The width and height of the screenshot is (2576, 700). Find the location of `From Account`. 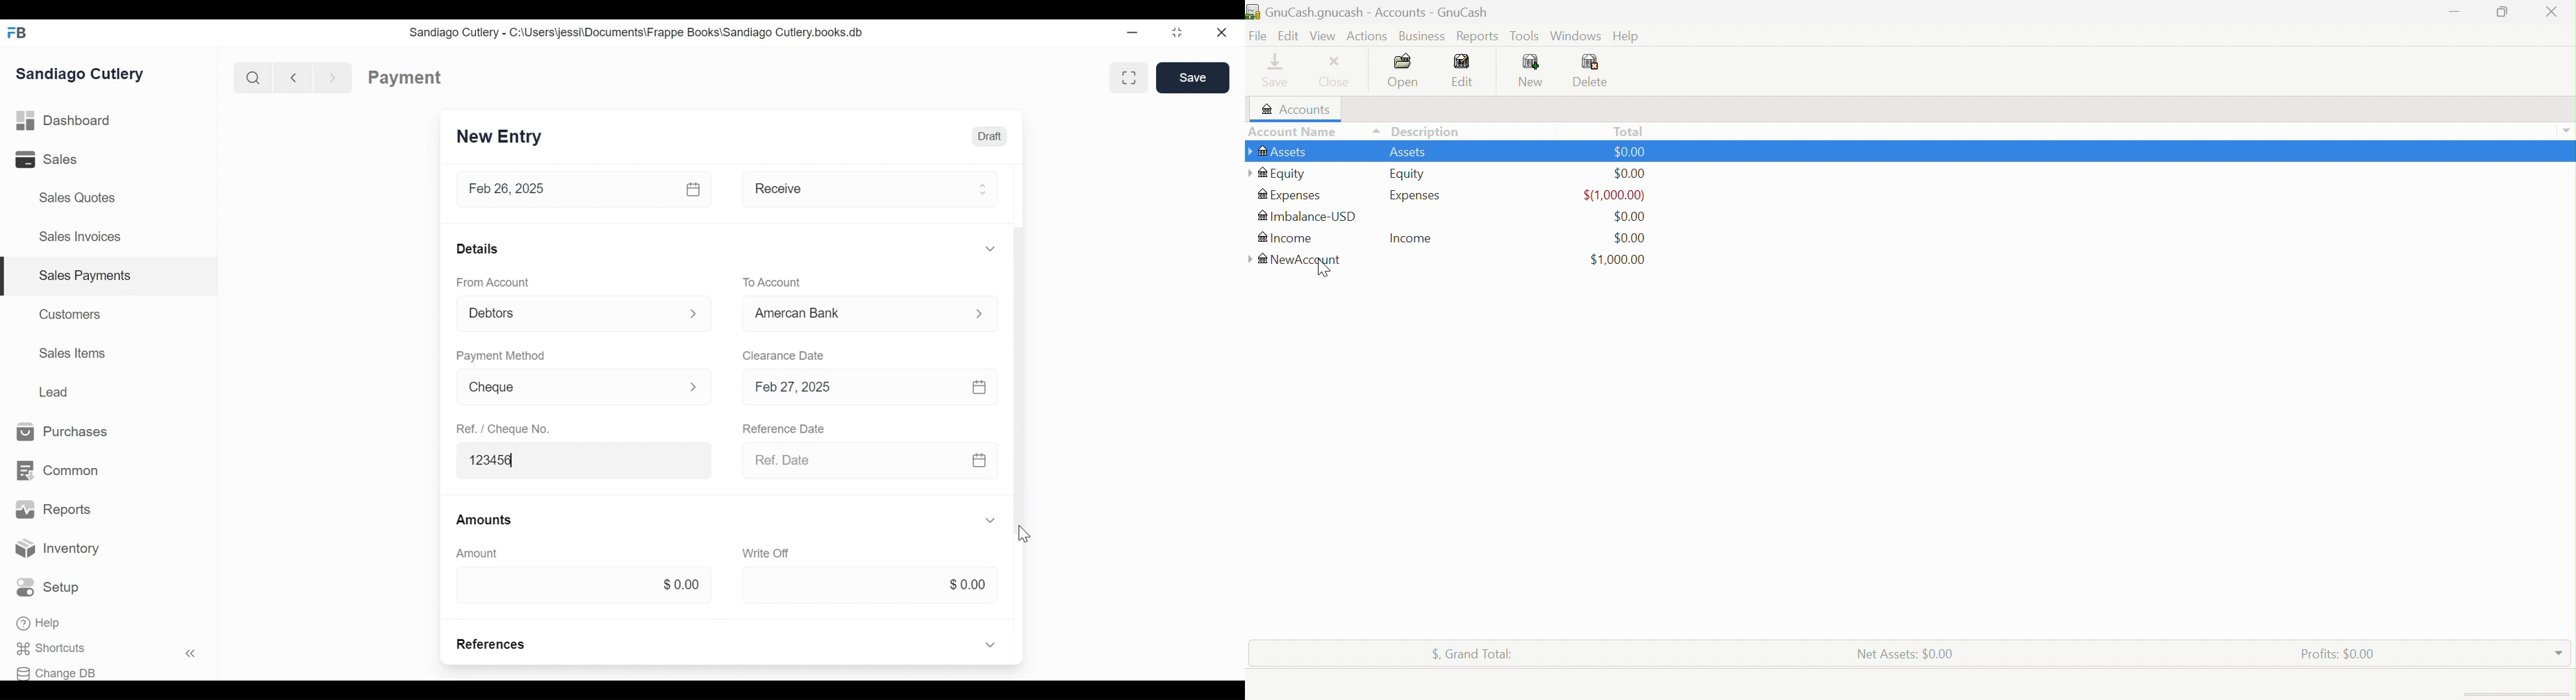

From Account is located at coordinates (491, 281).